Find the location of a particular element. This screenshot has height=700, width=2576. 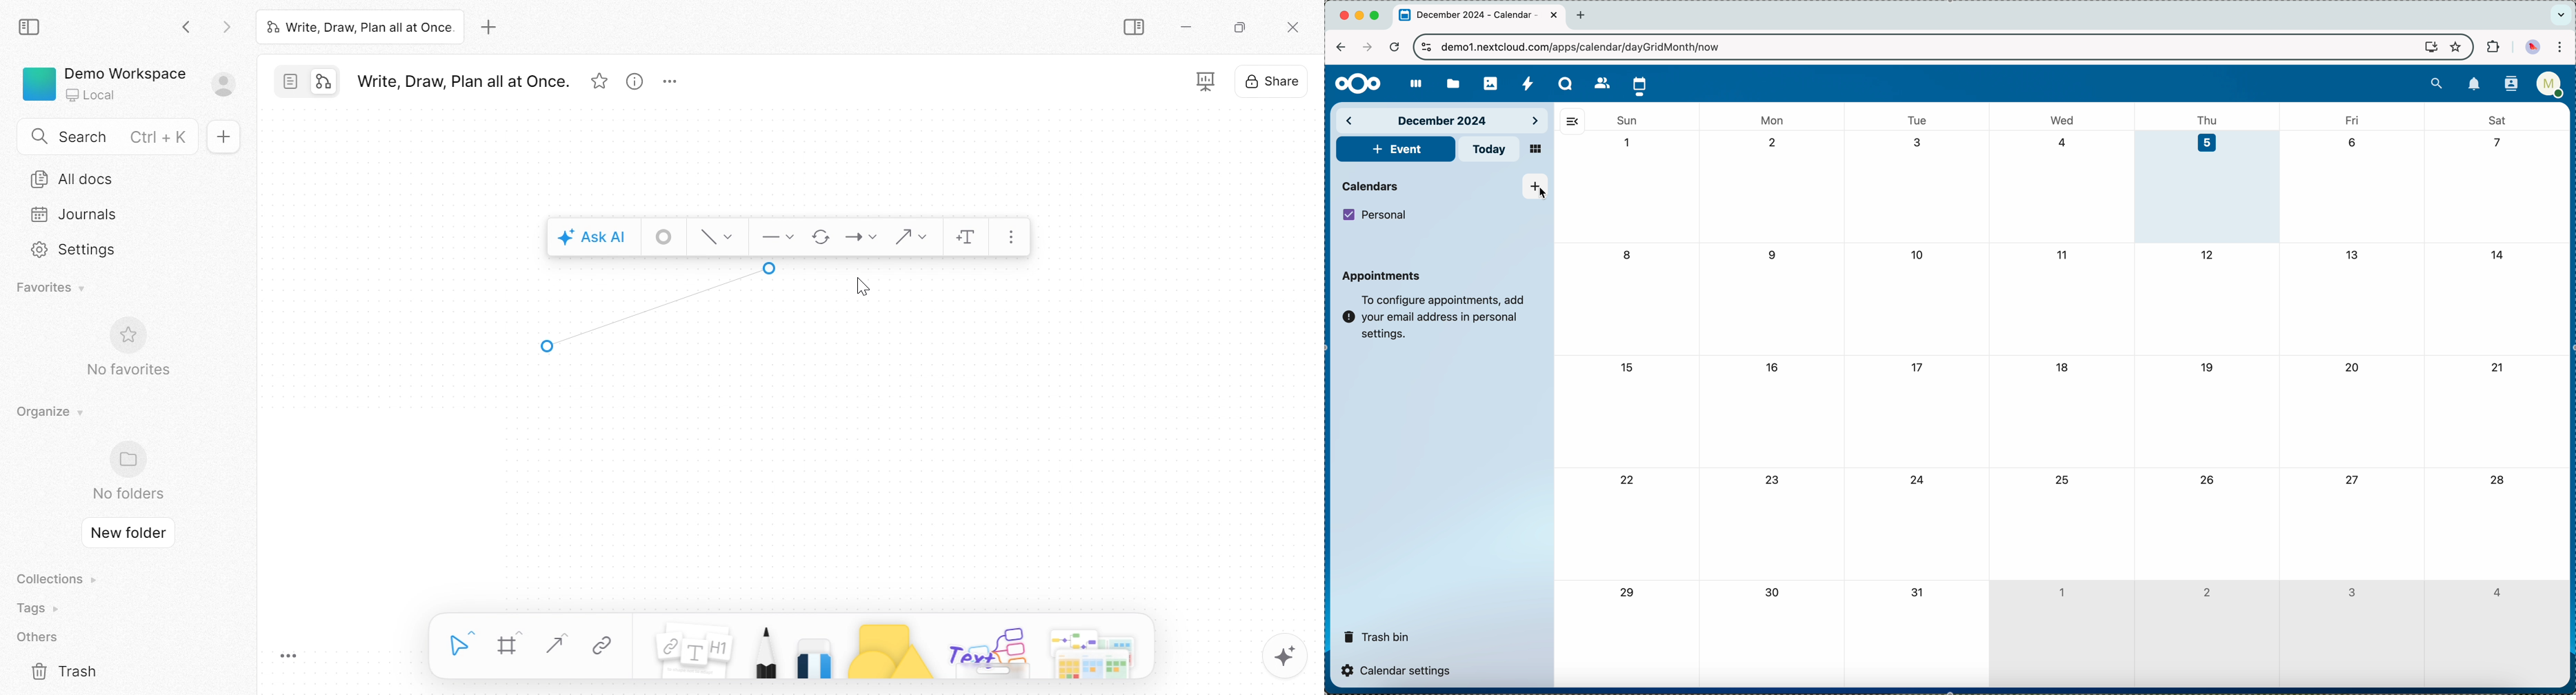

Local is located at coordinates (92, 96).